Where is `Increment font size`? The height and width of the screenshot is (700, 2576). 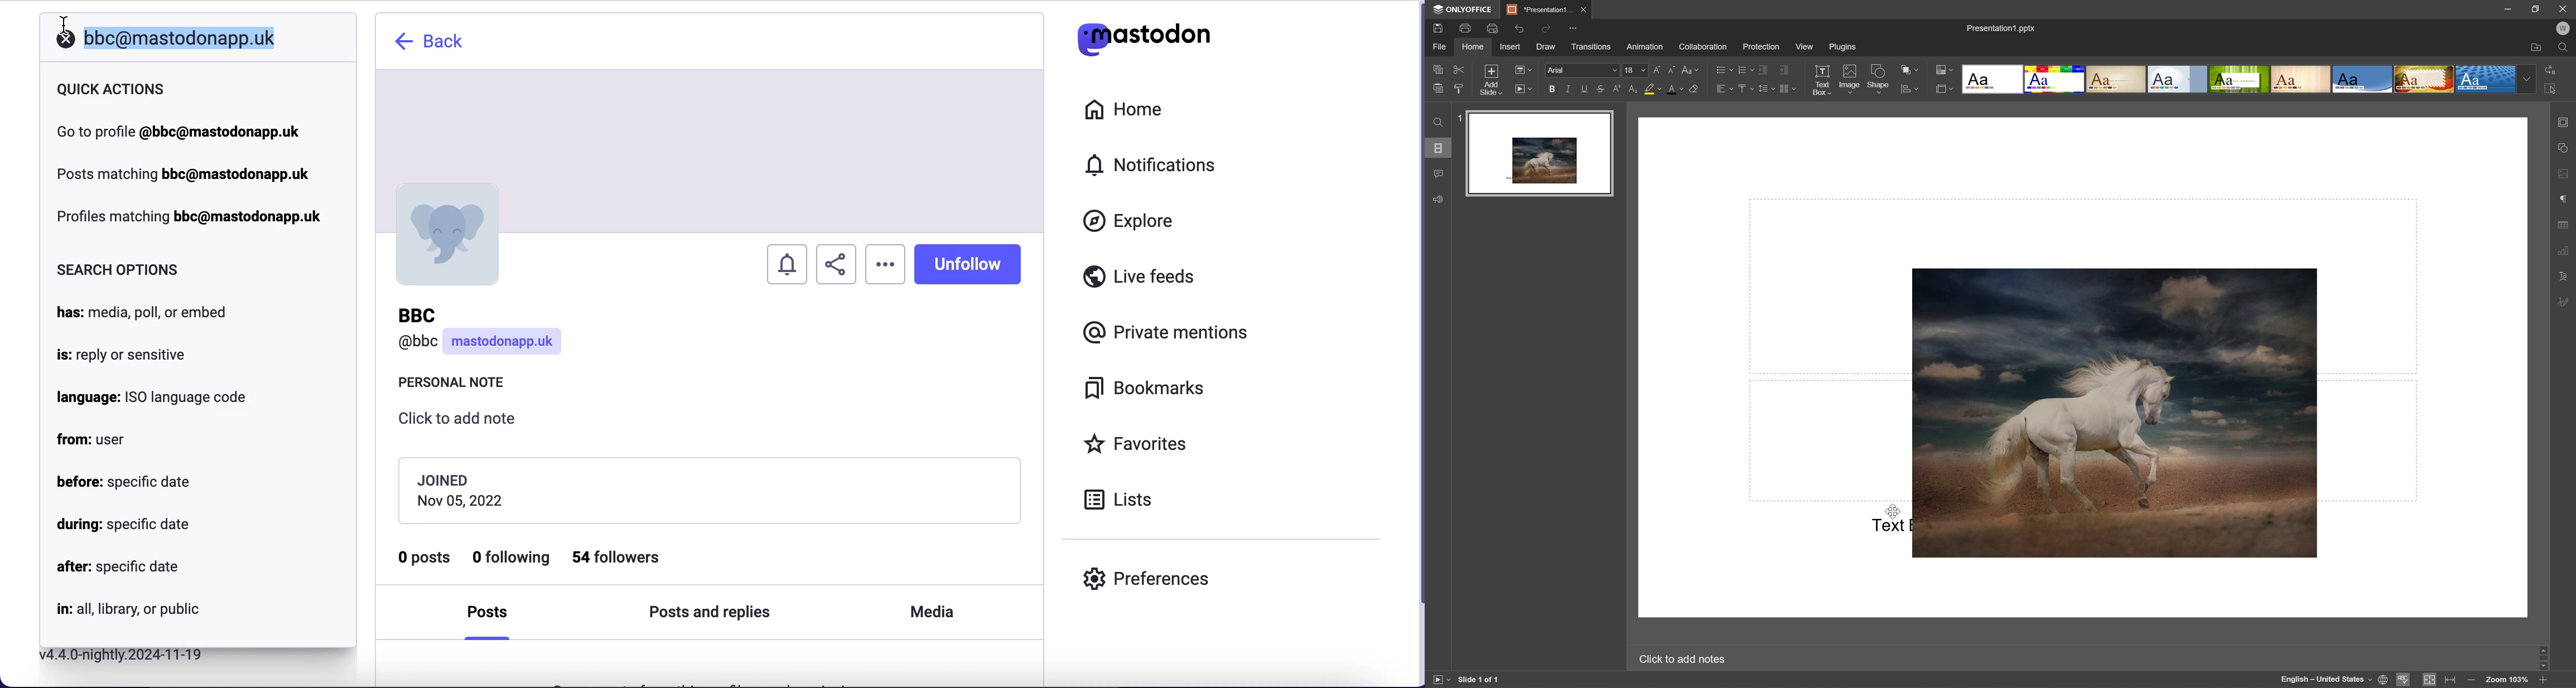 Increment font size is located at coordinates (1656, 69).